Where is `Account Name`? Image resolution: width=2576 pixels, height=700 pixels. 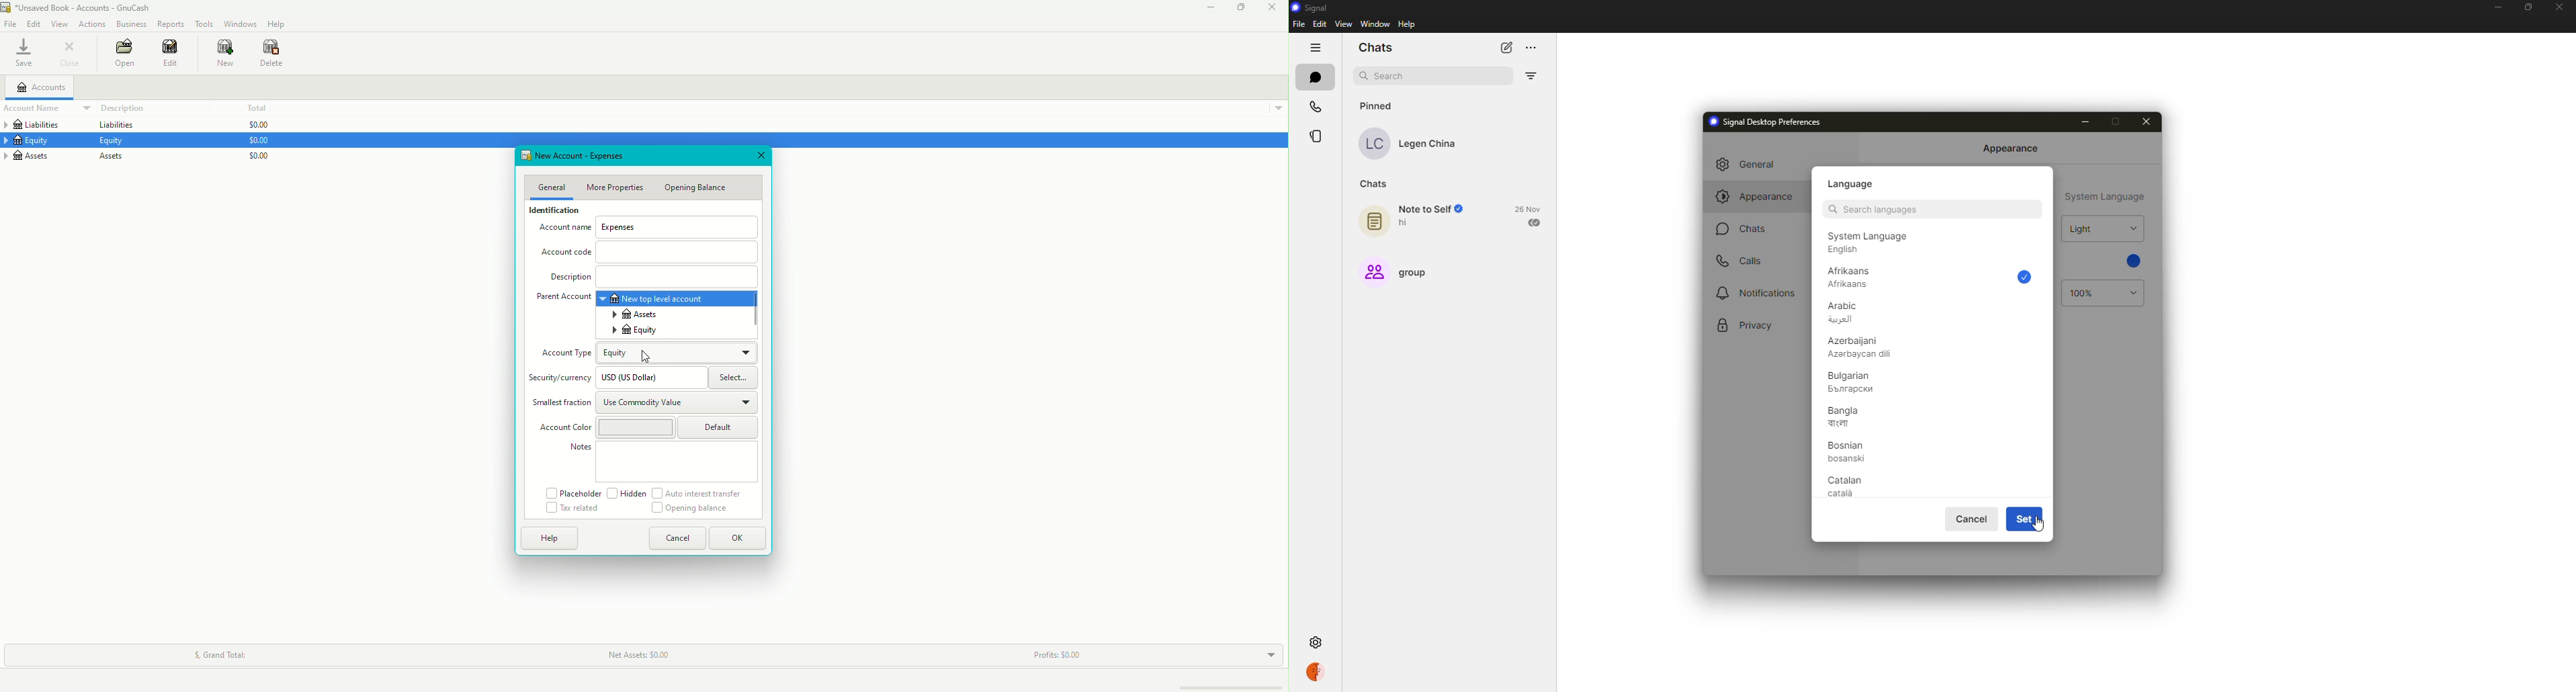
Account Name is located at coordinates (40, 108).